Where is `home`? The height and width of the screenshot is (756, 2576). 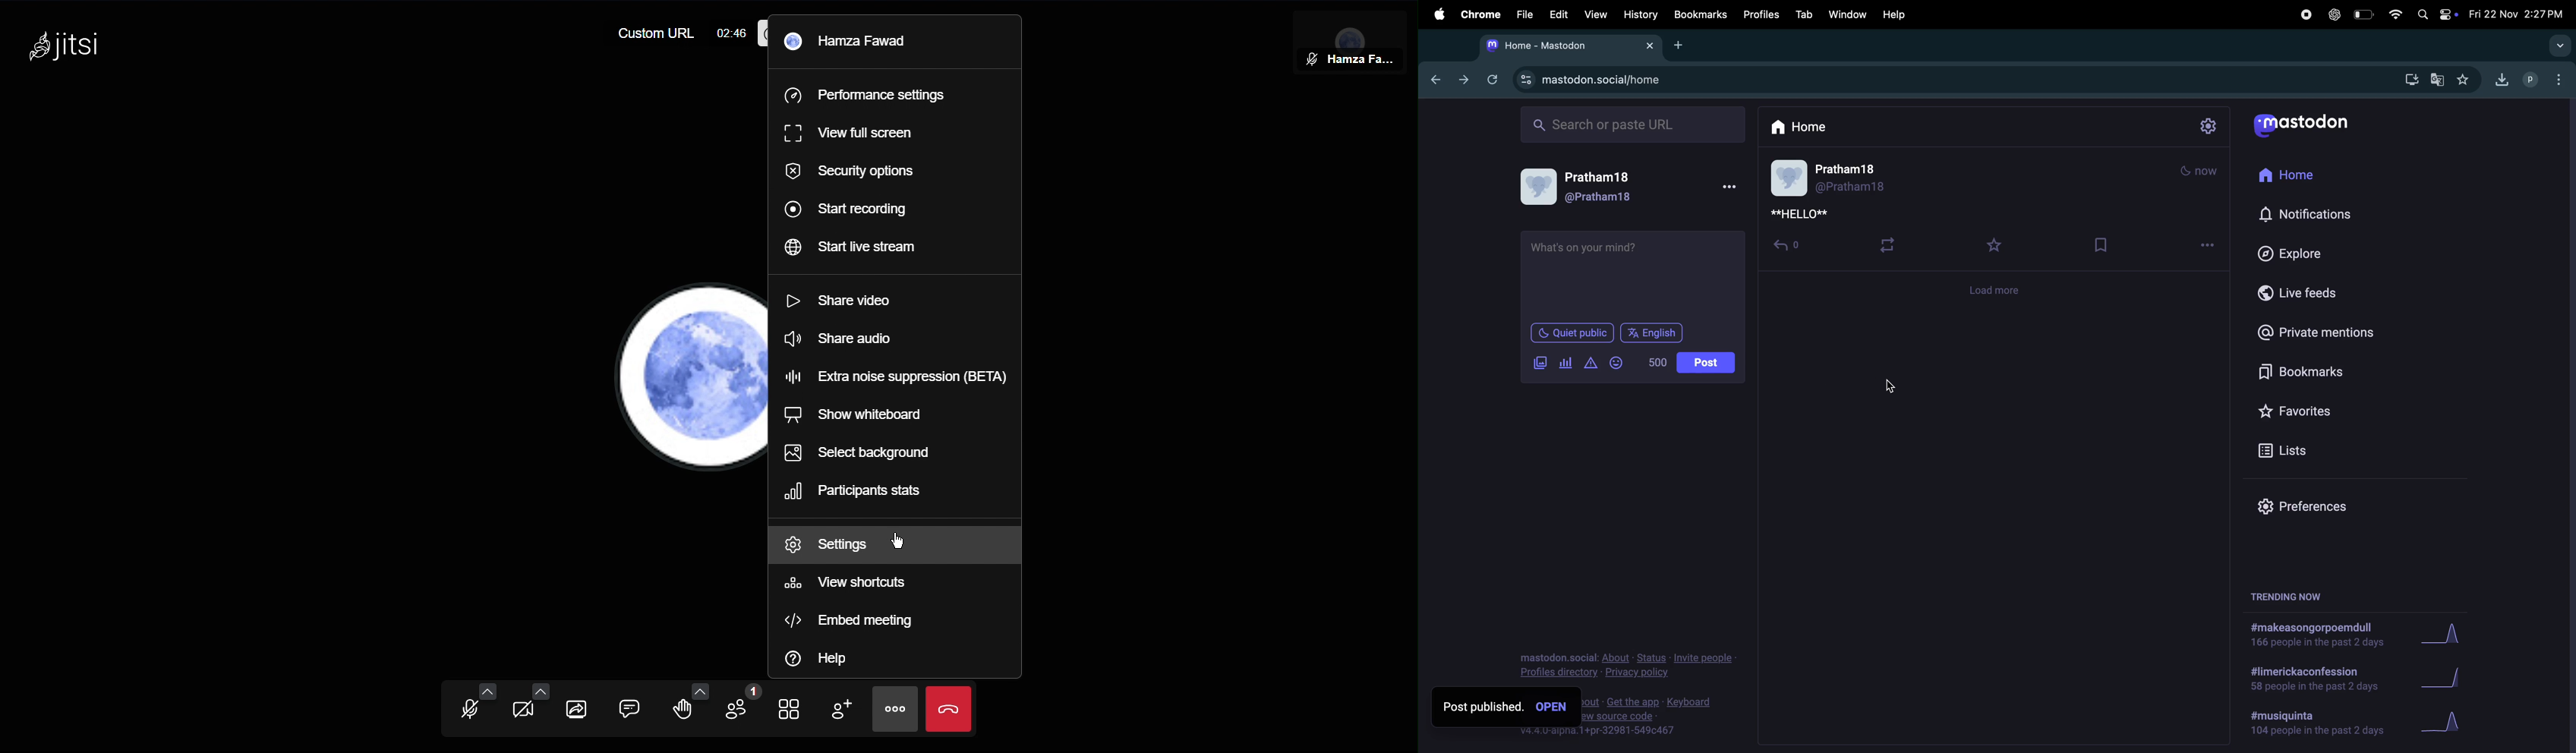
home is located at coordinates (2303, 174).